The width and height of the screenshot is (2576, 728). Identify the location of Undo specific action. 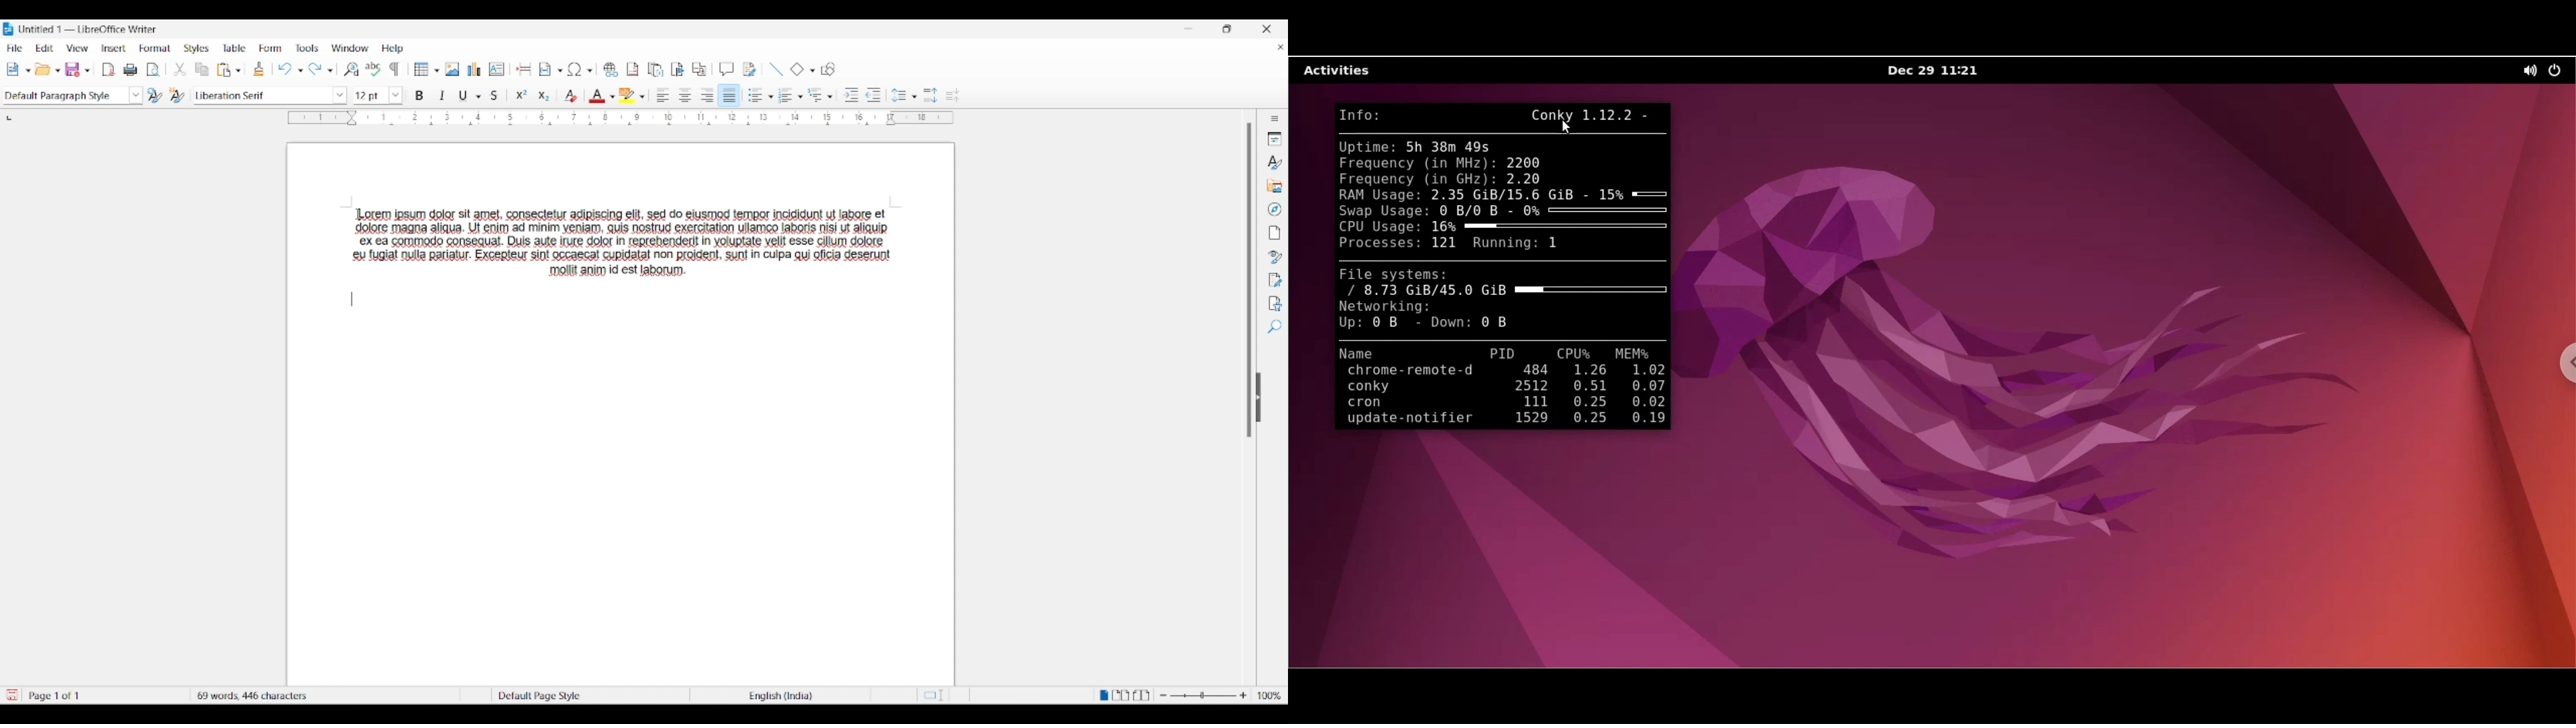
(300, 70).